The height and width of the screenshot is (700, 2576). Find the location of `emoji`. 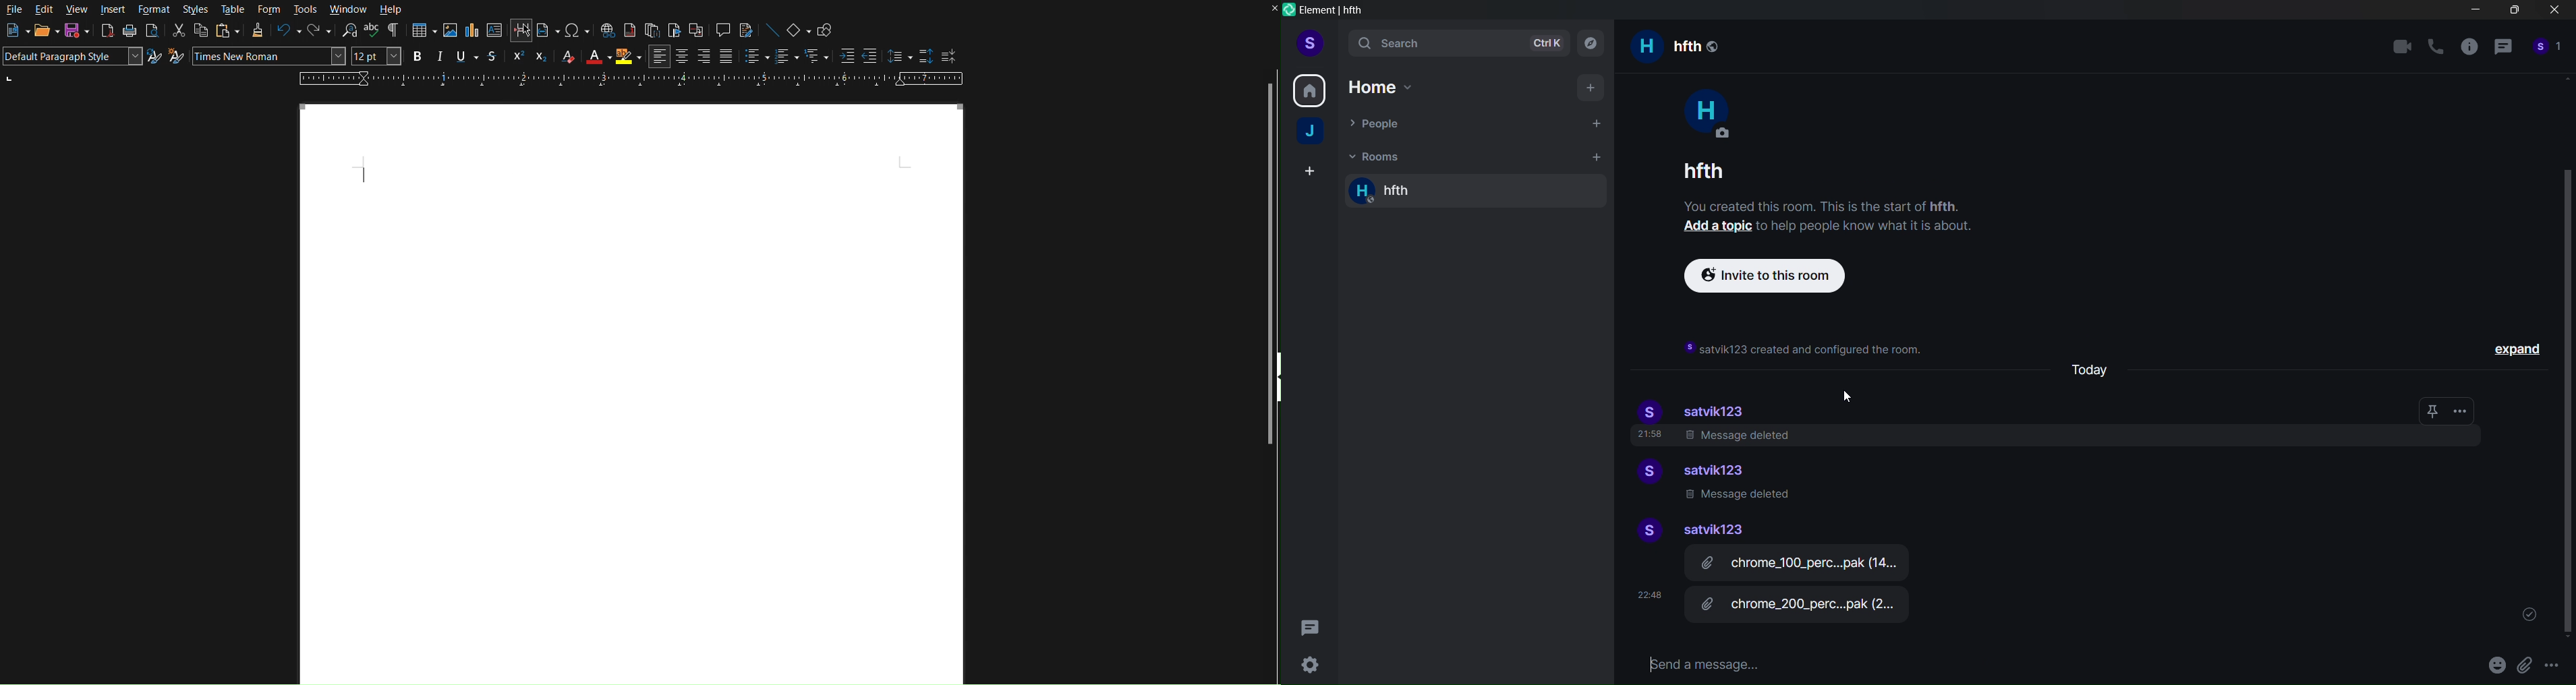

emoji is located at coordinates (2495, 662).